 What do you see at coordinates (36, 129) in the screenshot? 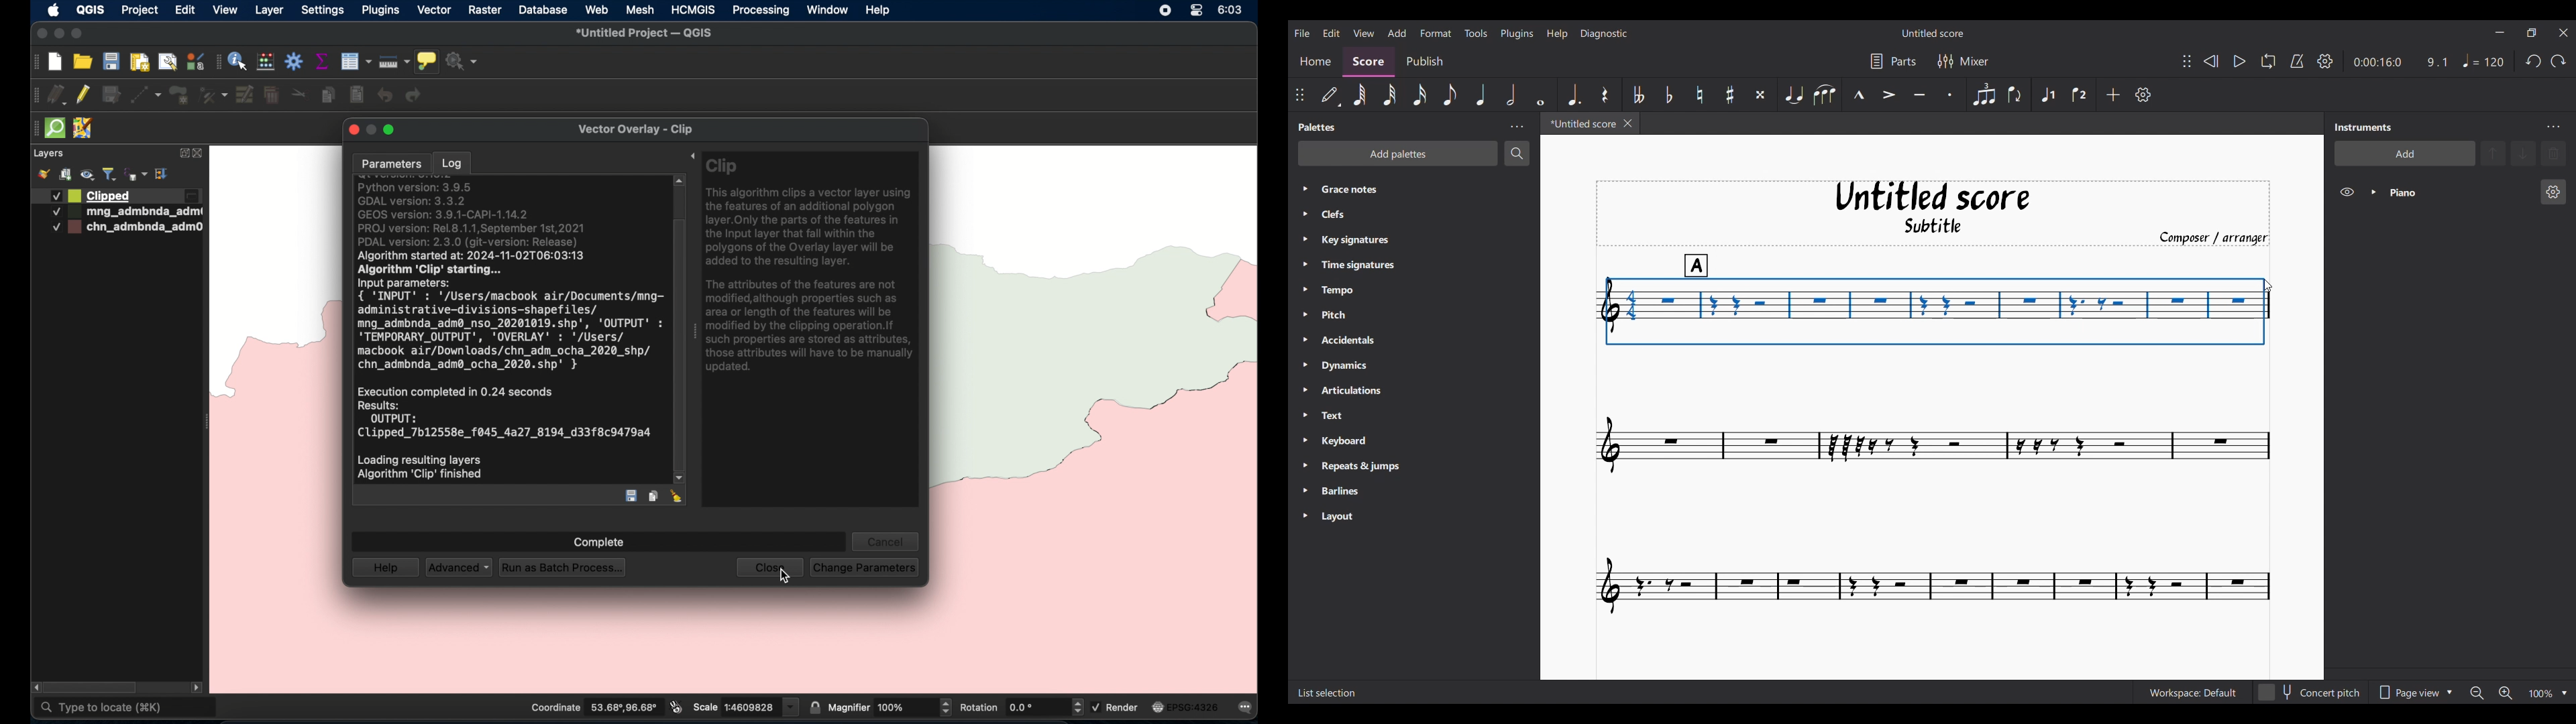
I see `drag handle` at bounding box center [36, 129].